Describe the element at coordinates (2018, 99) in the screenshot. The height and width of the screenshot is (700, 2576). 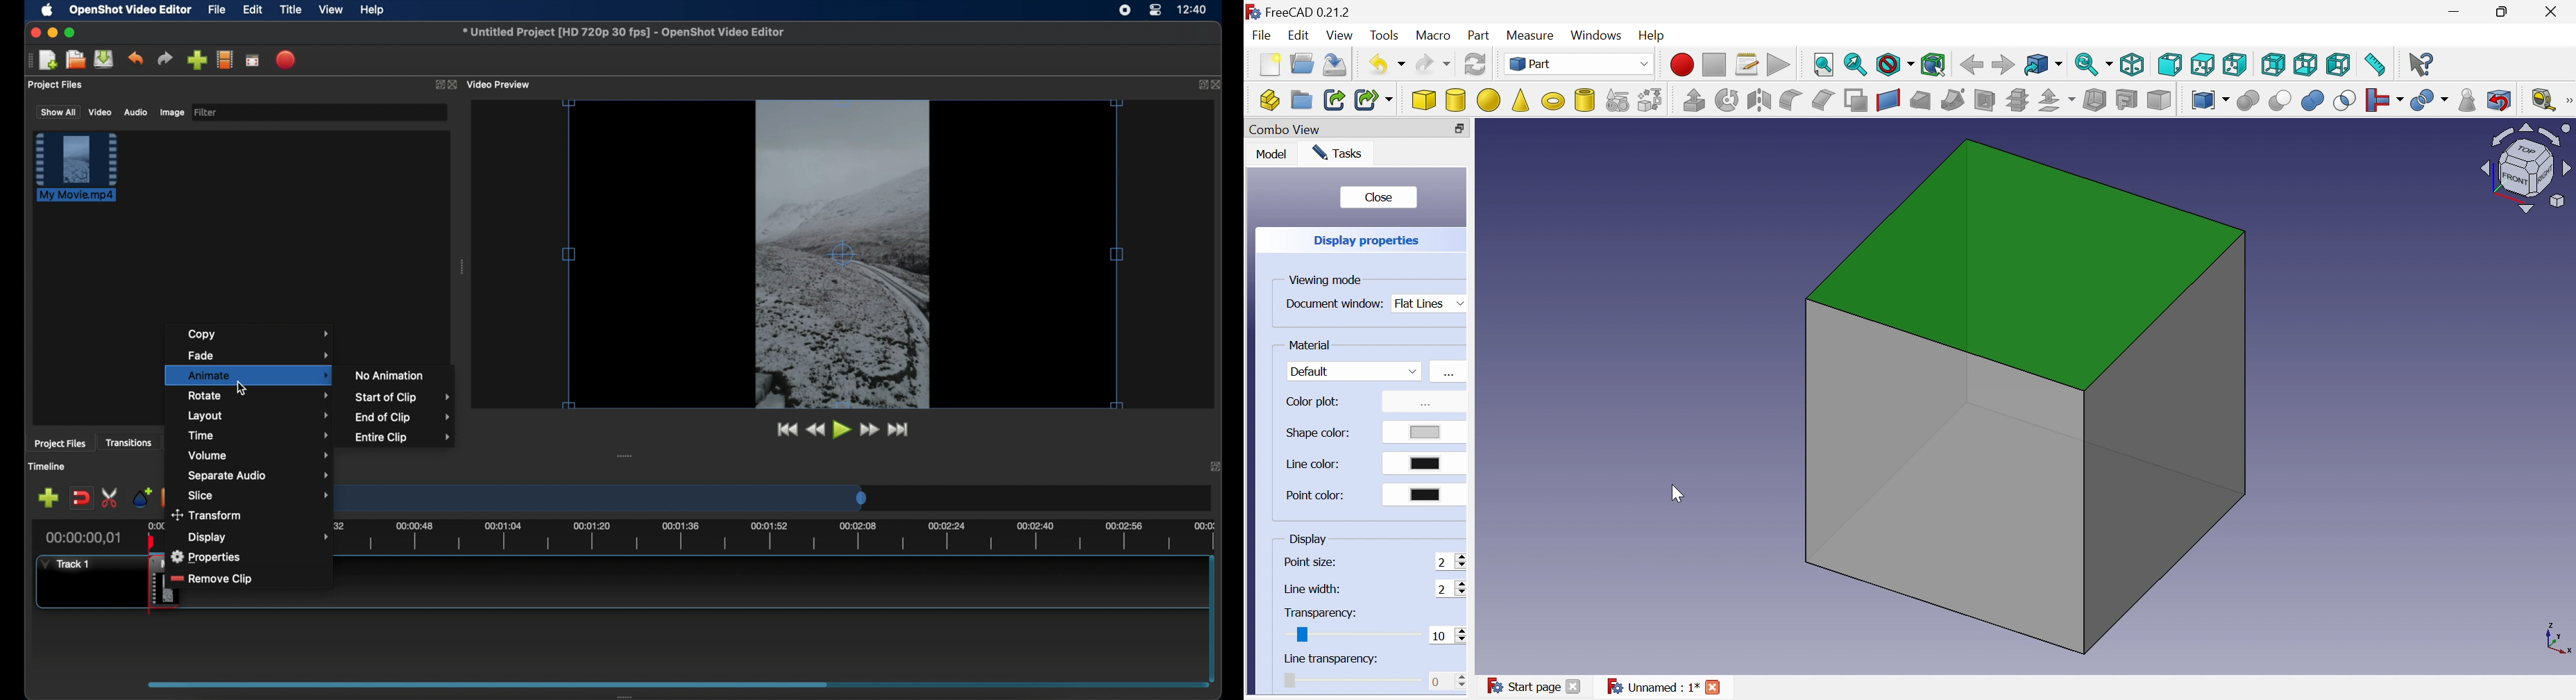
I see `Cross-sections` at that location.